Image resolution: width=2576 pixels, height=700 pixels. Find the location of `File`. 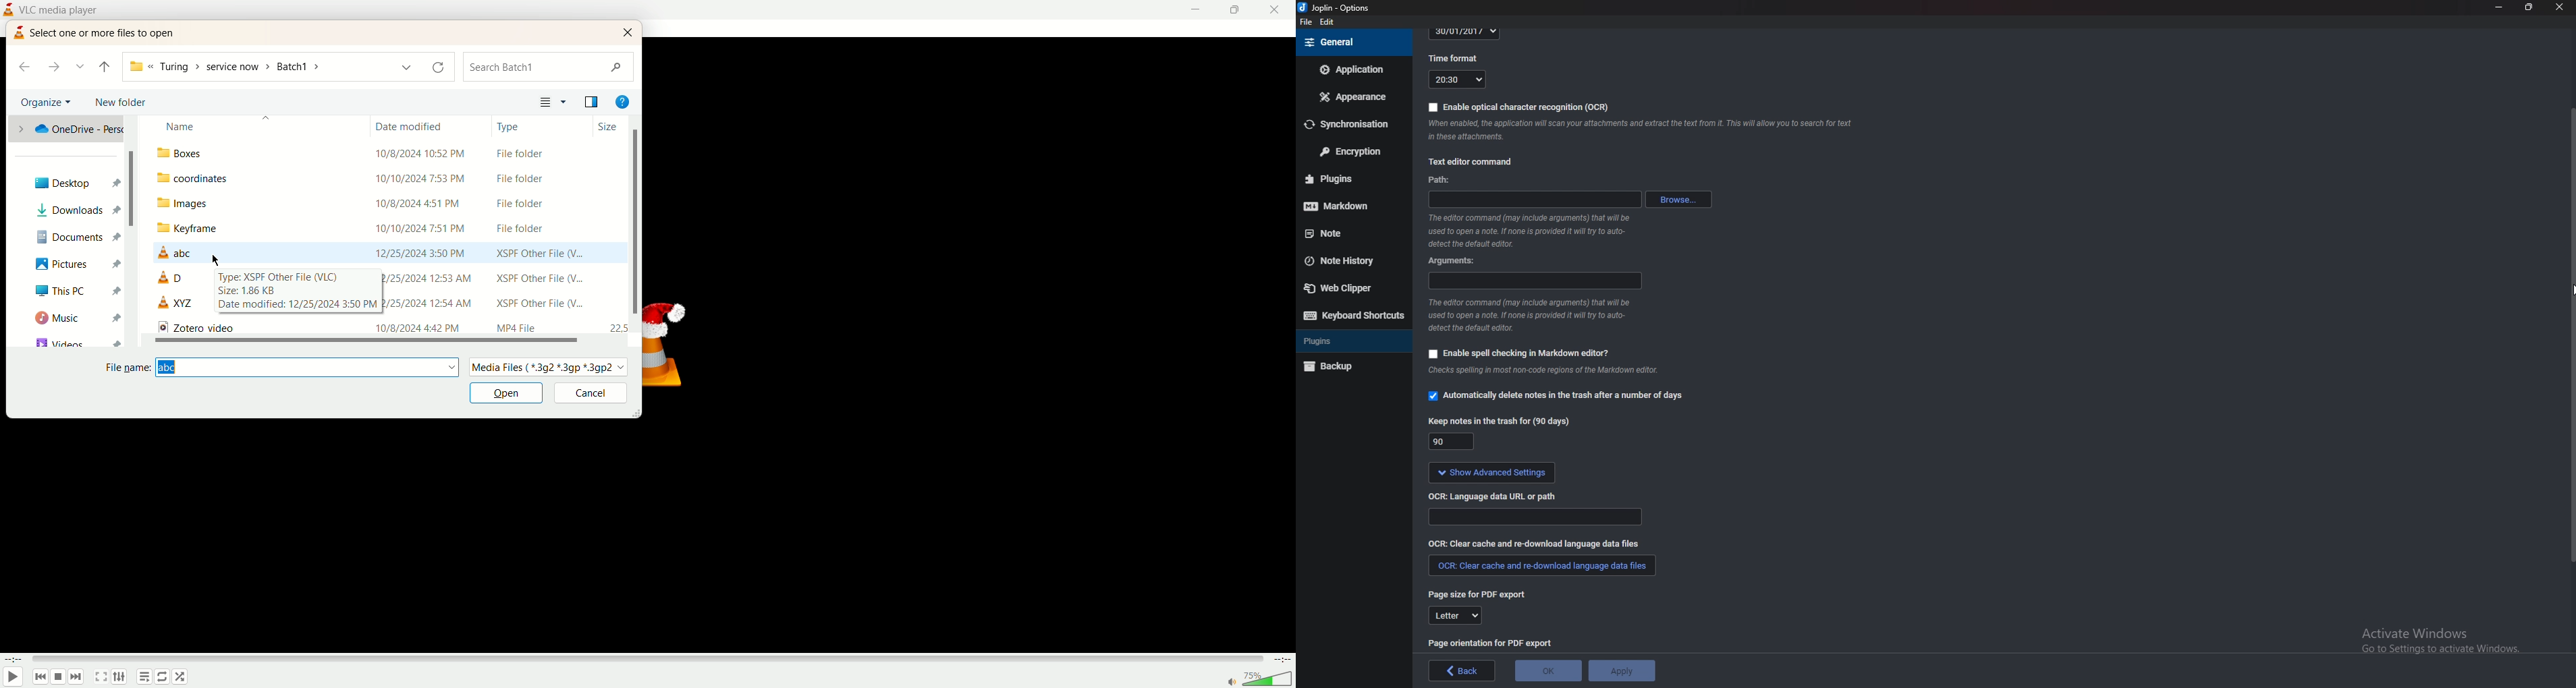

File is located at coordinates (1307, 22).